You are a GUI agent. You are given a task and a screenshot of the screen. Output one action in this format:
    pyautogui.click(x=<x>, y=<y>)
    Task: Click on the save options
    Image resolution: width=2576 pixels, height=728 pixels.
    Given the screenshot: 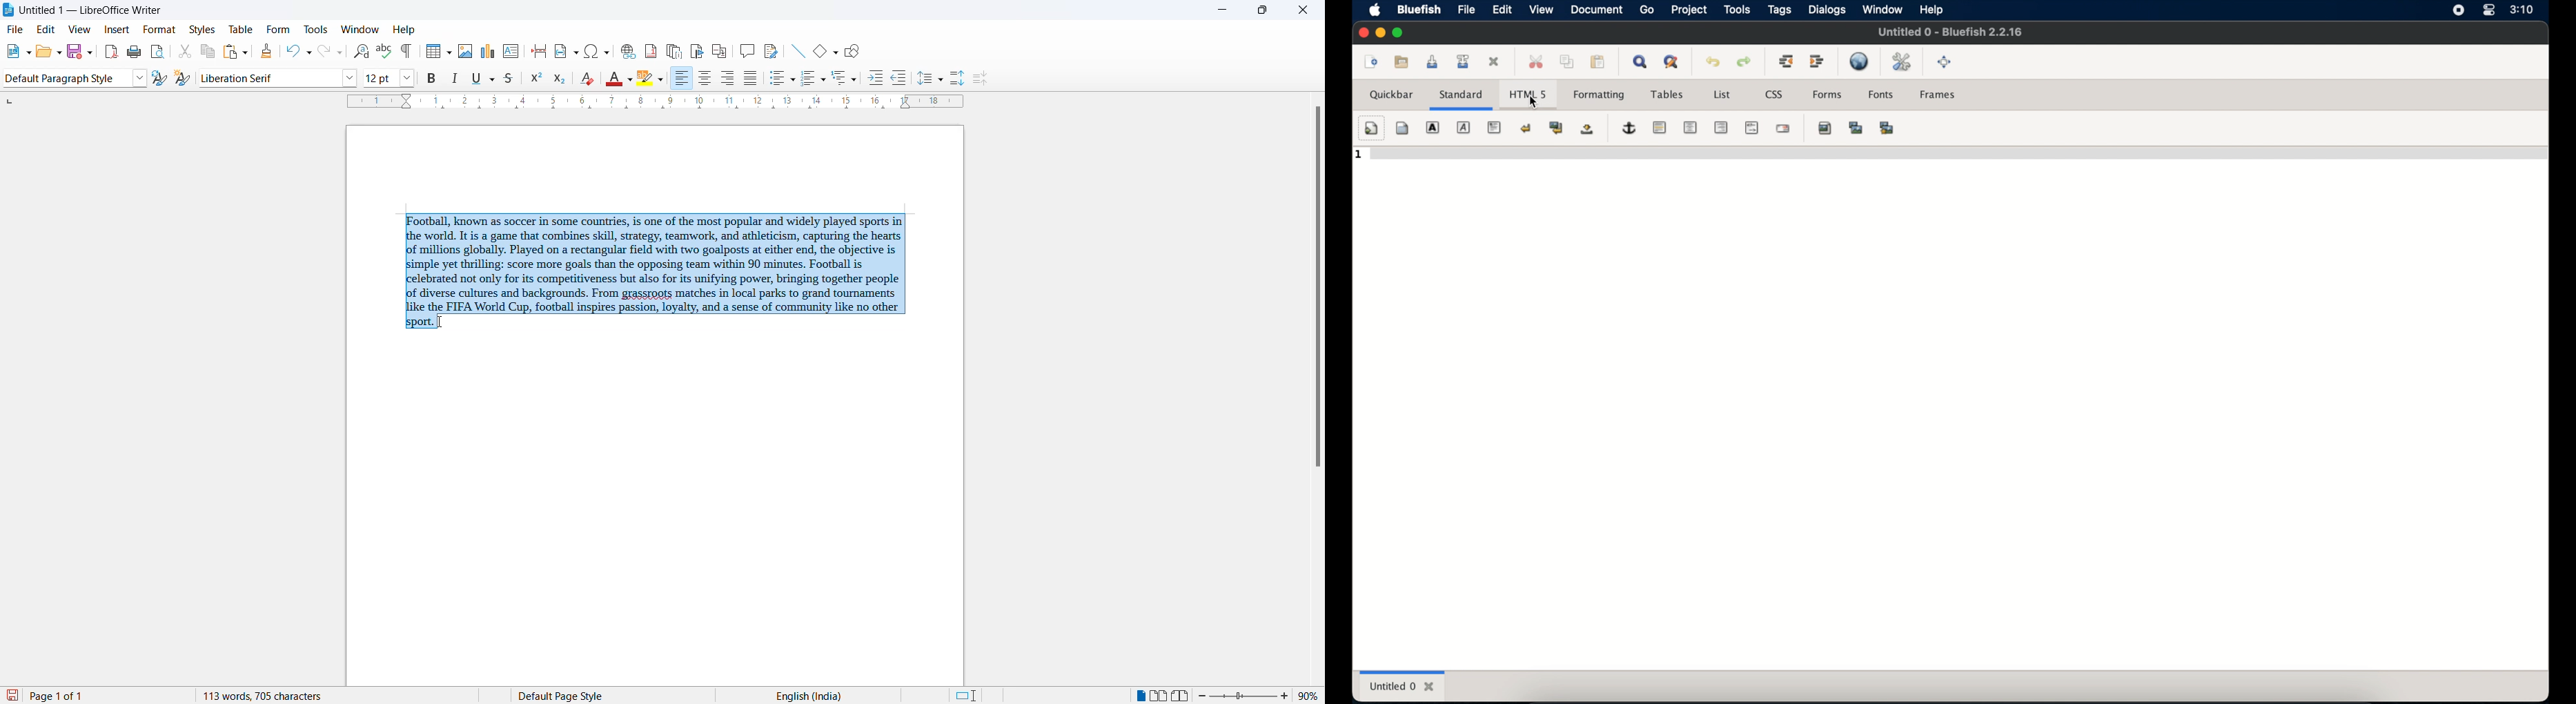 What is the action you would take?
    pyautogui.click(x=92, y=50)
    